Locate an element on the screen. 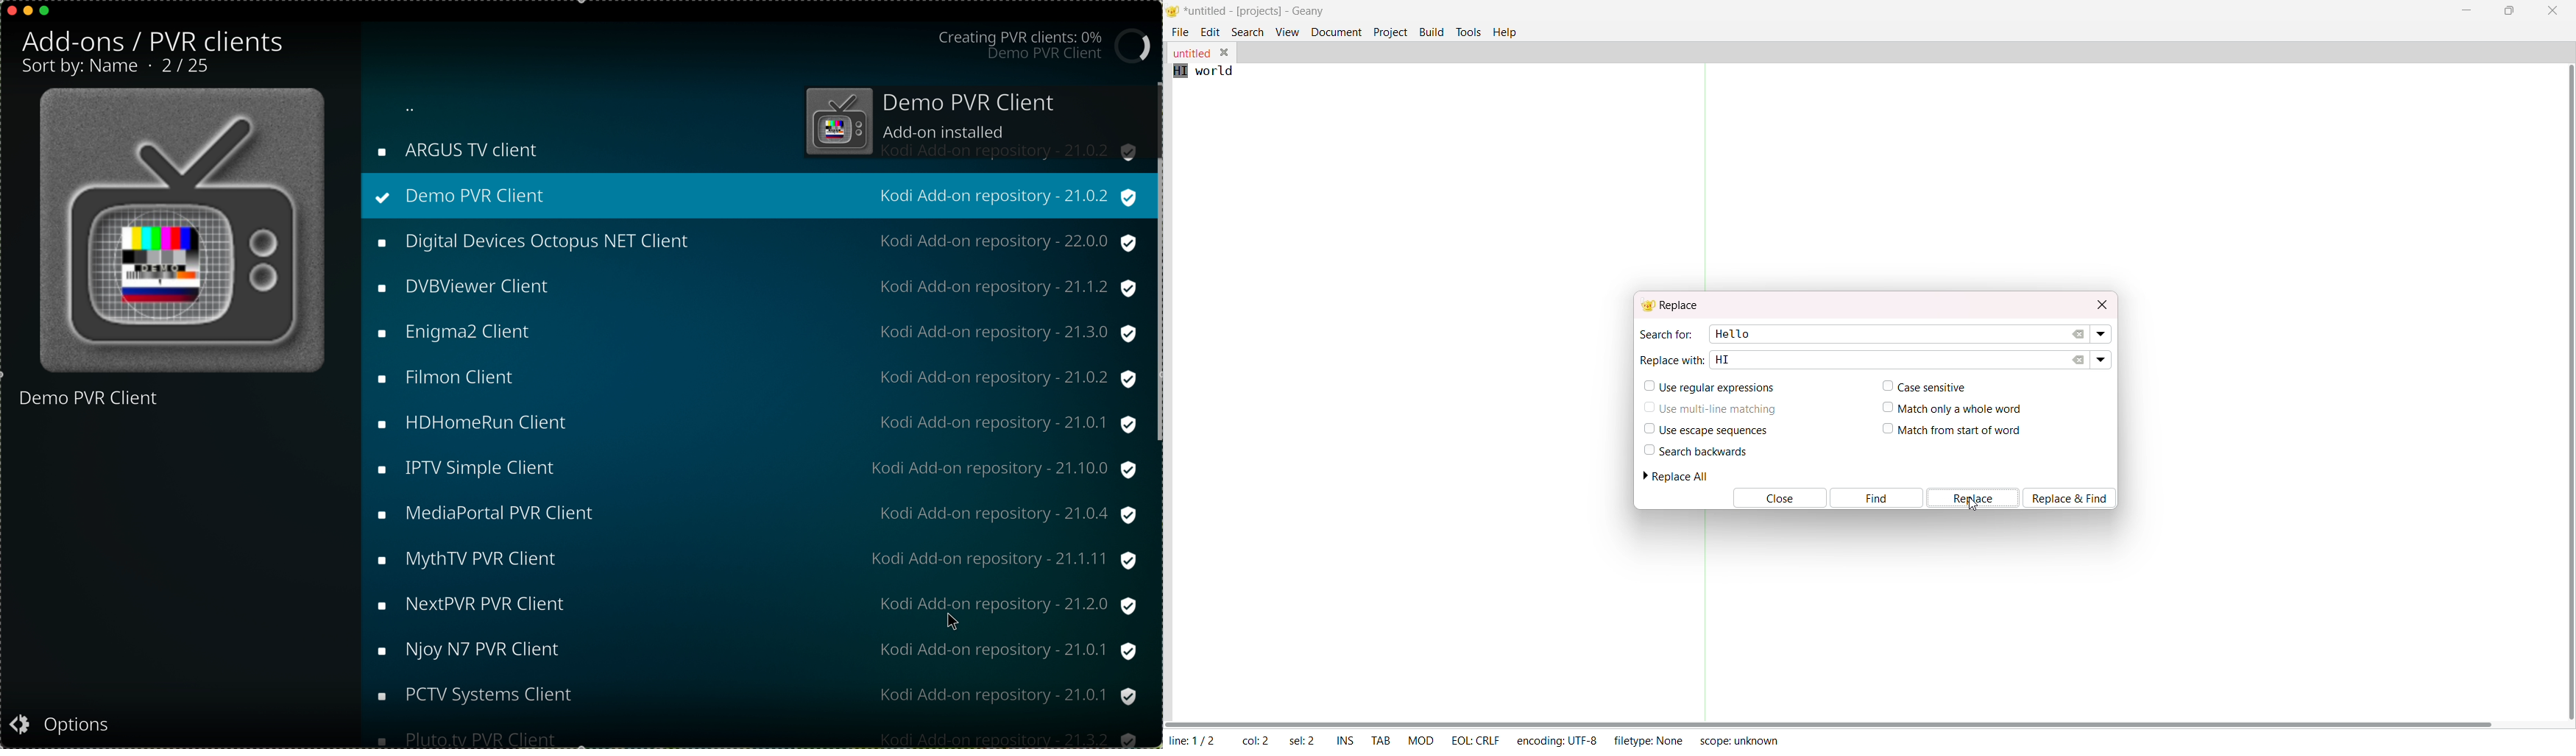  close app is located at coordinates (10, 8).